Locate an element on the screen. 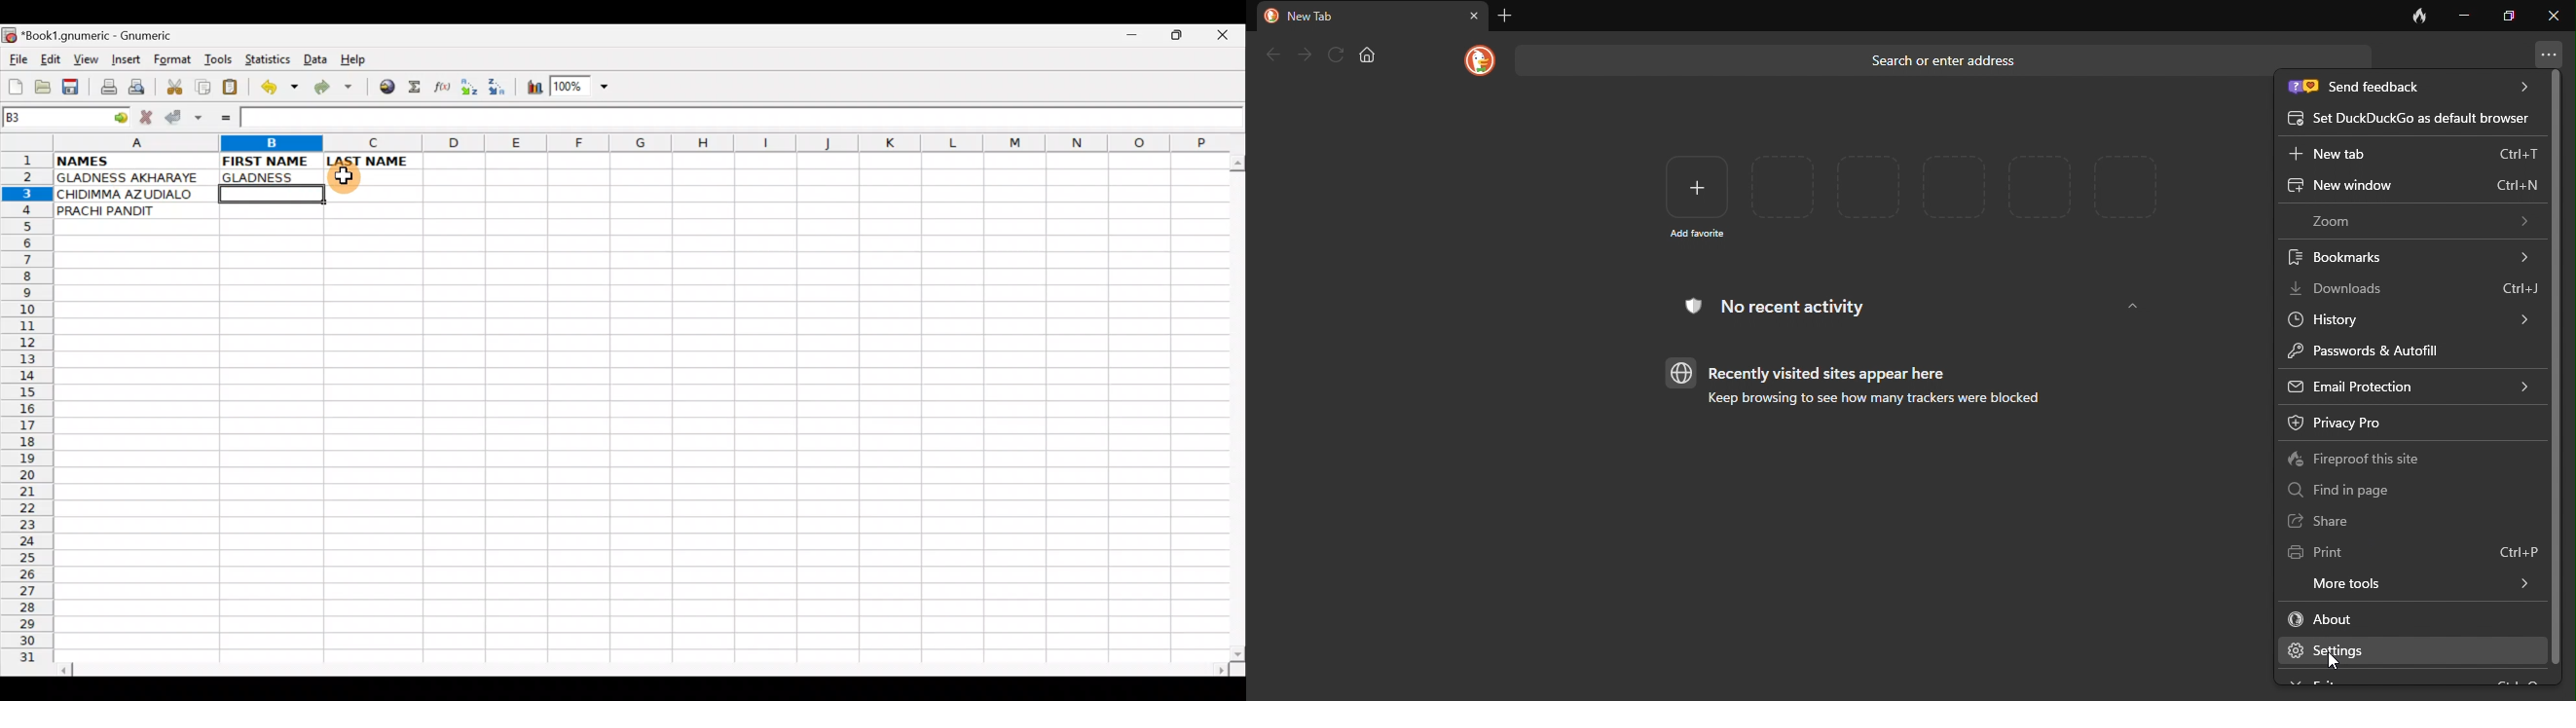  Scroll bar is located at coordinates (1234, 405).